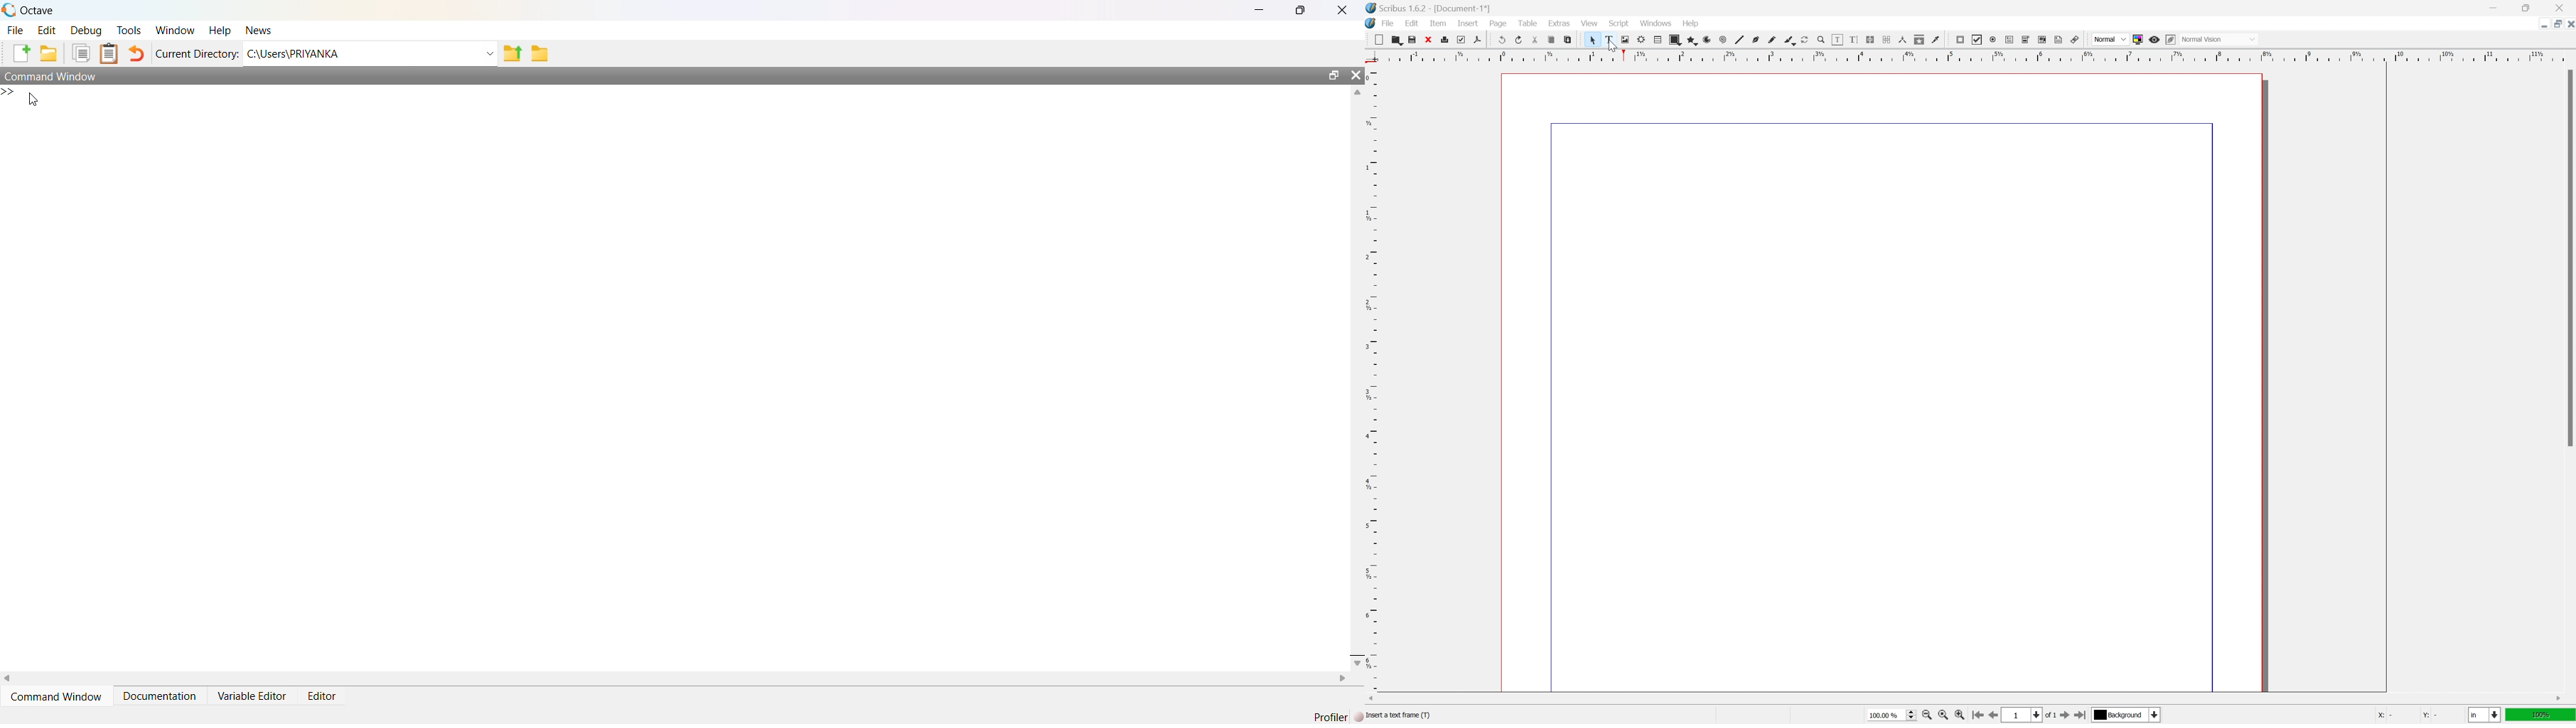  I want to click on minimise, so click(1261, 9).